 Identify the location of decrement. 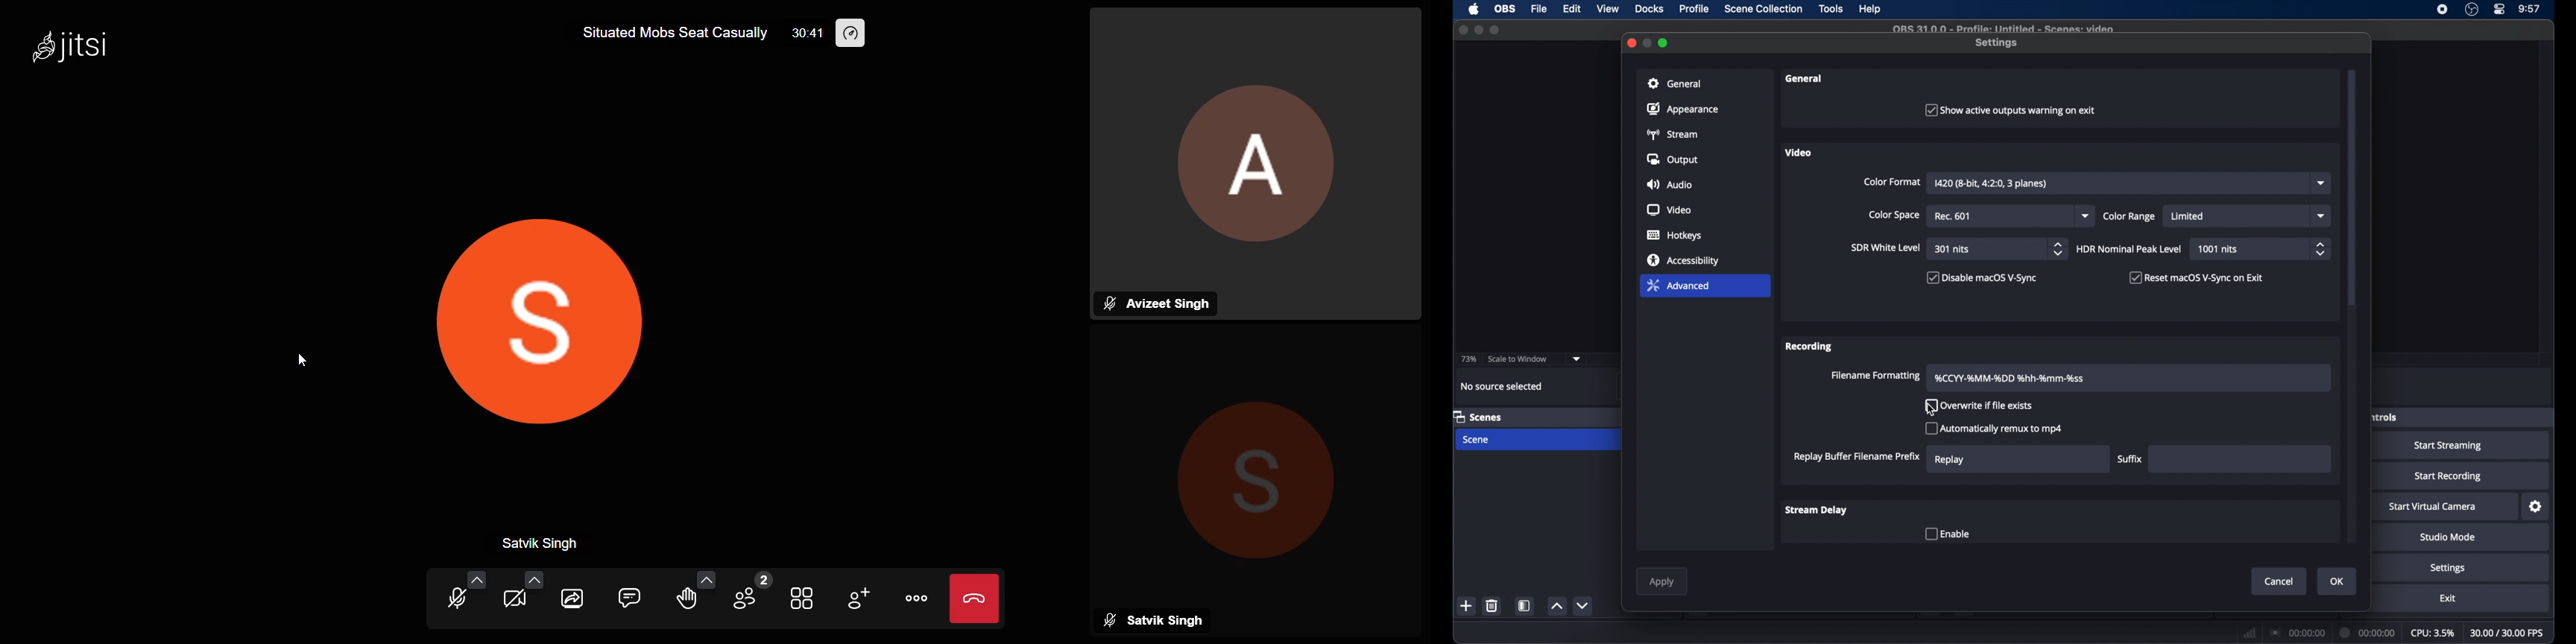
(1584, 606).